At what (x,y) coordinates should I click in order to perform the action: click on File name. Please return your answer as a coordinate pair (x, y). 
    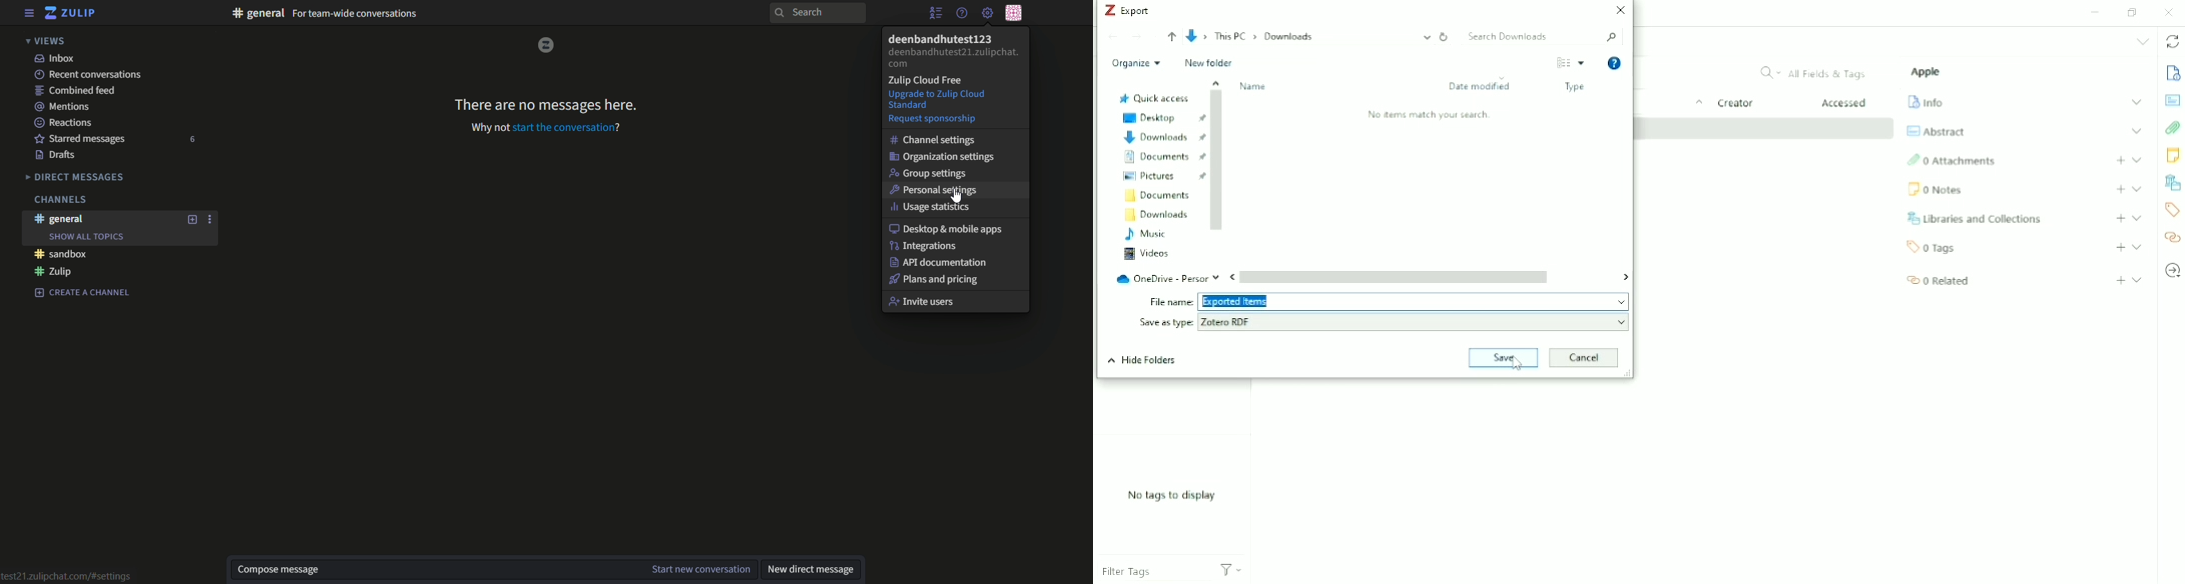
    Looking at the image, I should click on (1171, 303).